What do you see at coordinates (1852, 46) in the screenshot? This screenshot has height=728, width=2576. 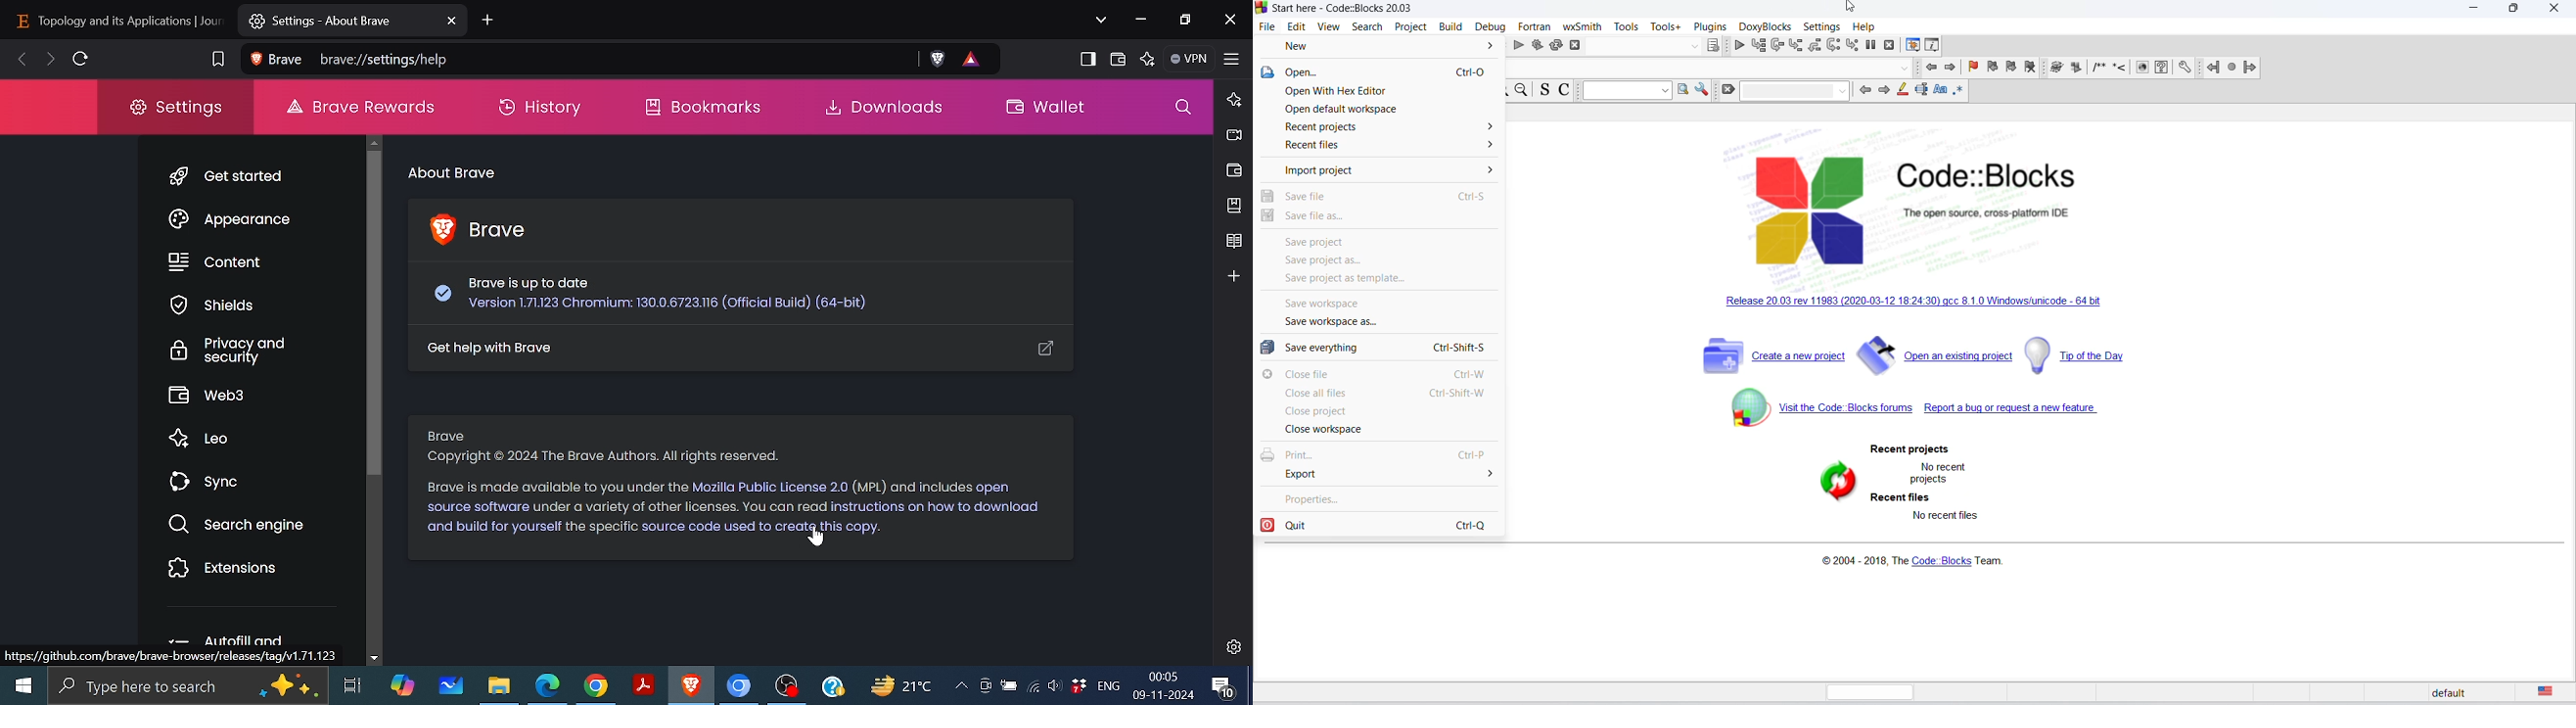 I see `step into instruction` at bounding box center [1852, 46].